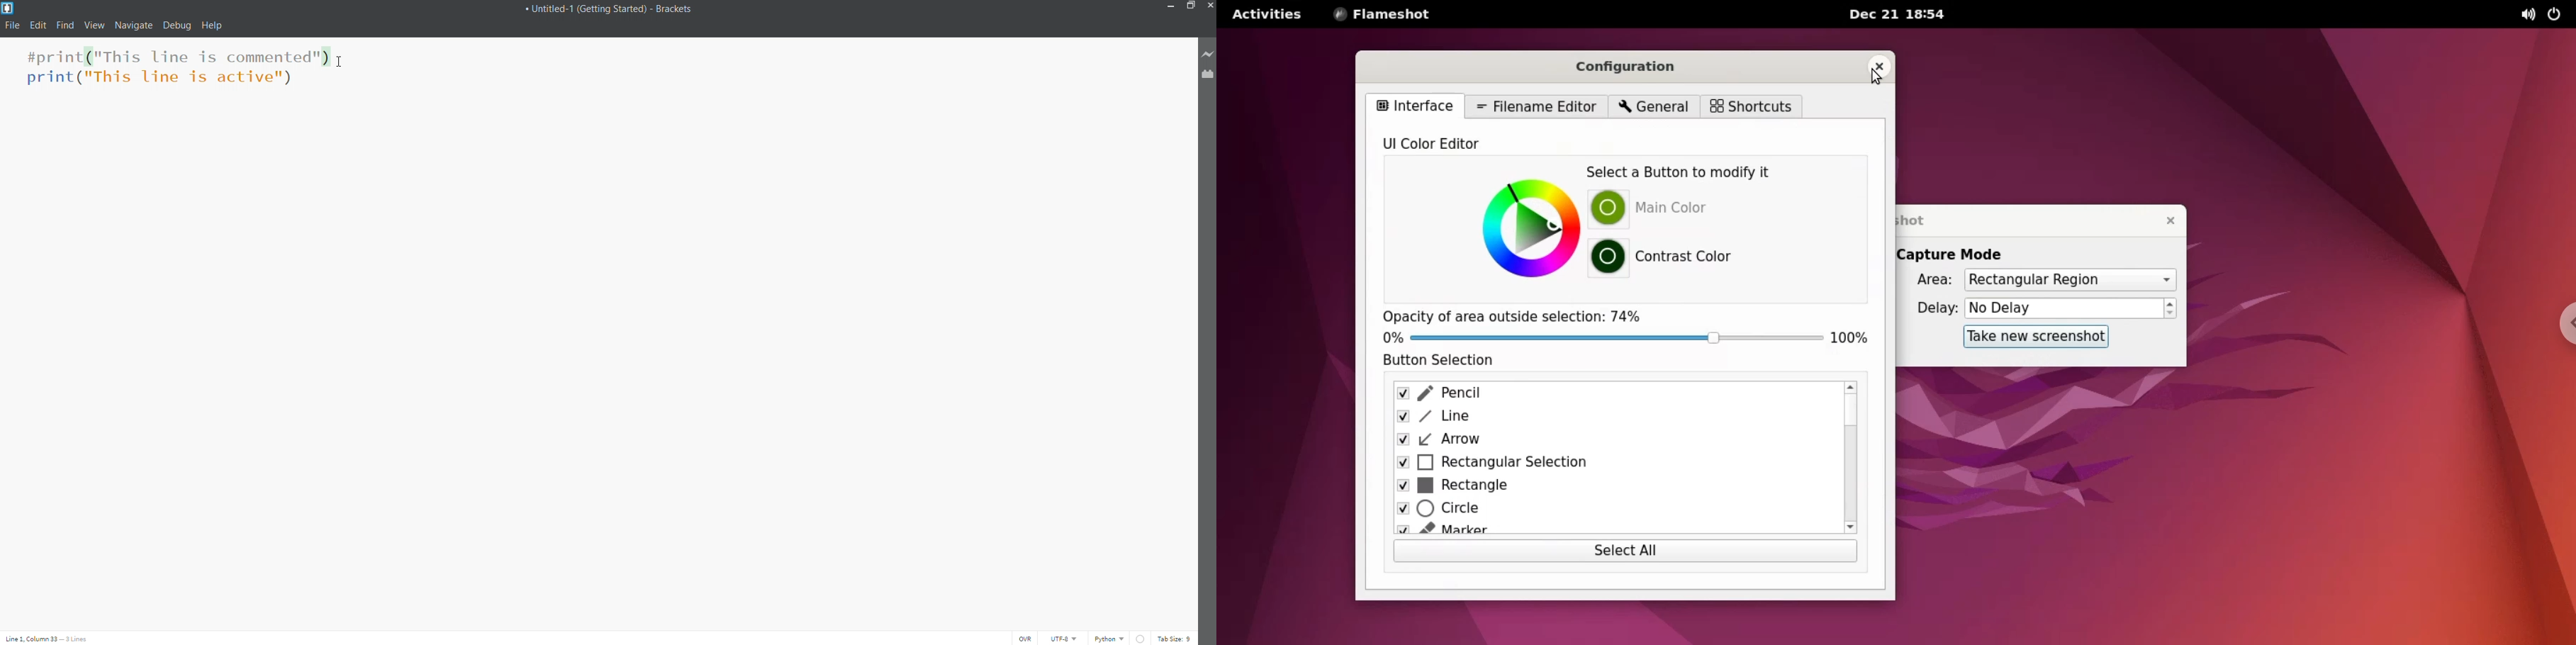  I want to click on activities , so click(1265, 14).